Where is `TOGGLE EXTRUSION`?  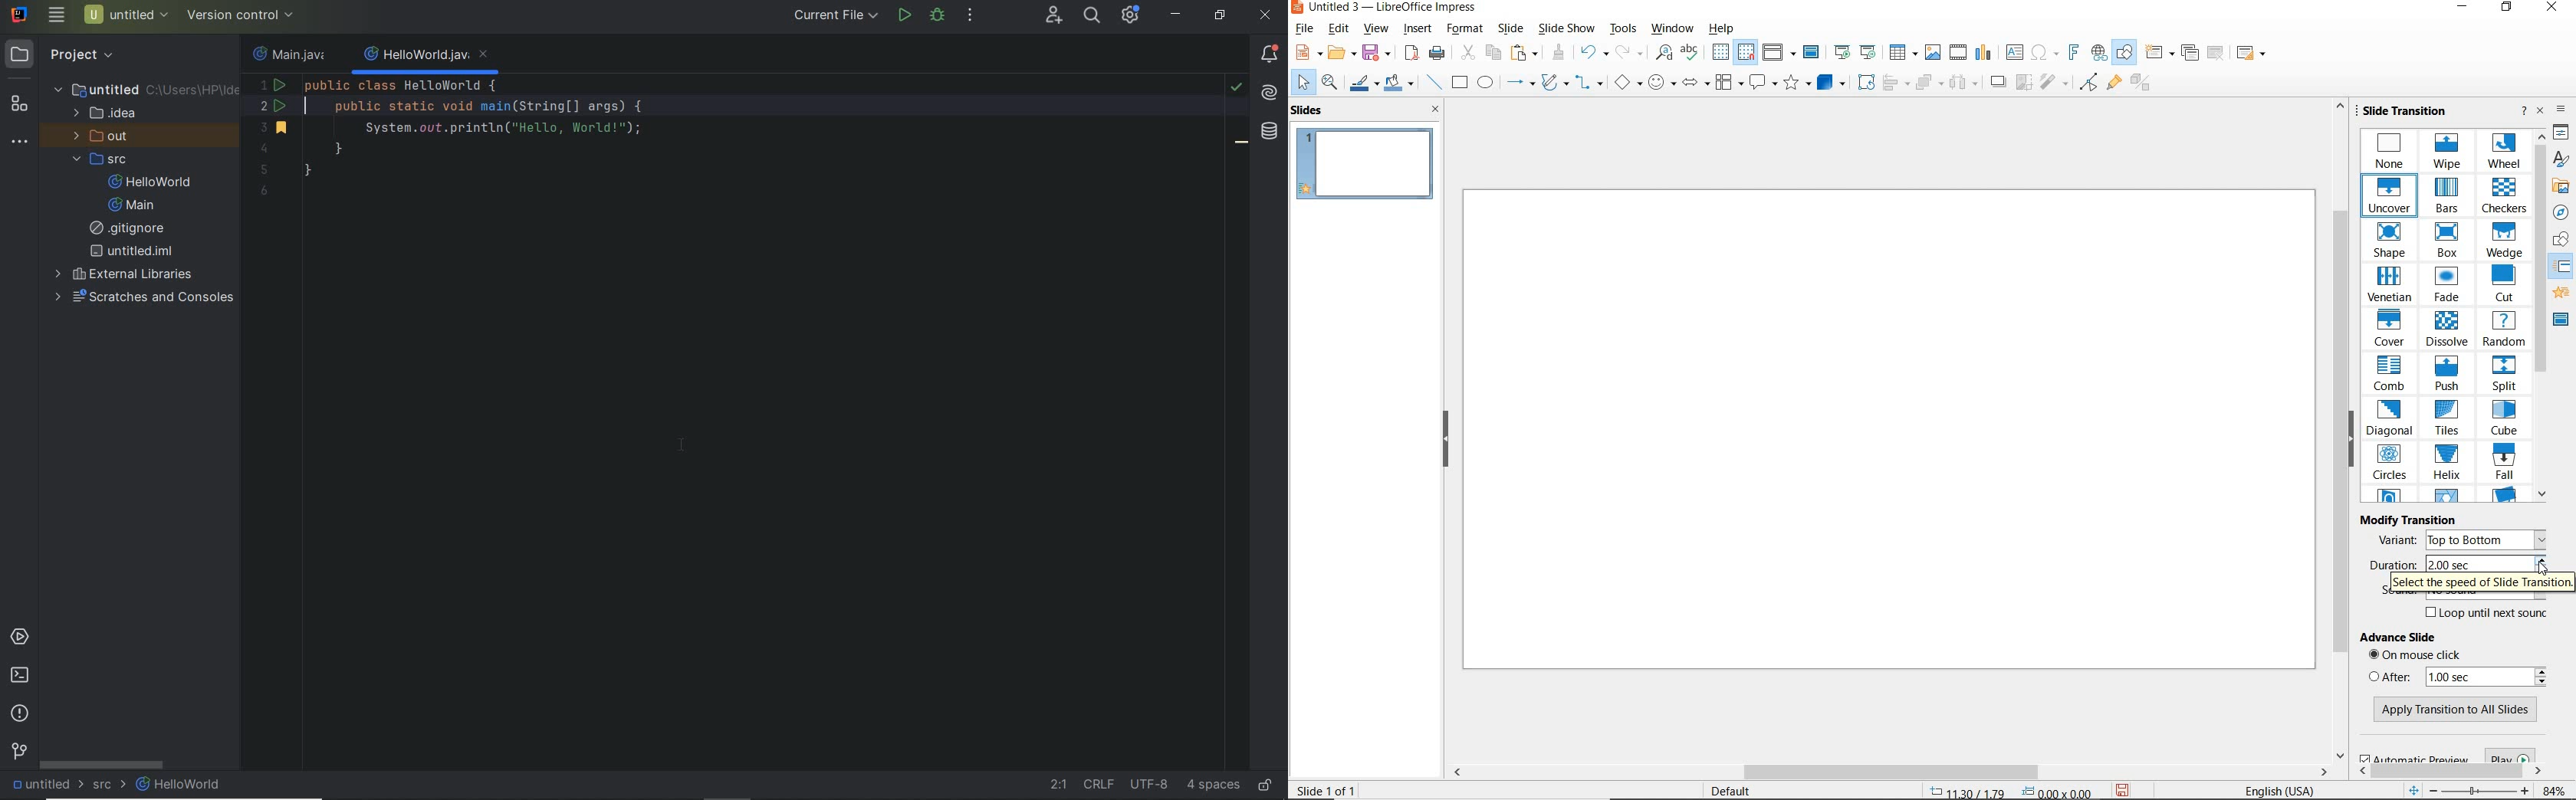
TOGGLE EXTRUSION is located at coordinates (2144, 84).